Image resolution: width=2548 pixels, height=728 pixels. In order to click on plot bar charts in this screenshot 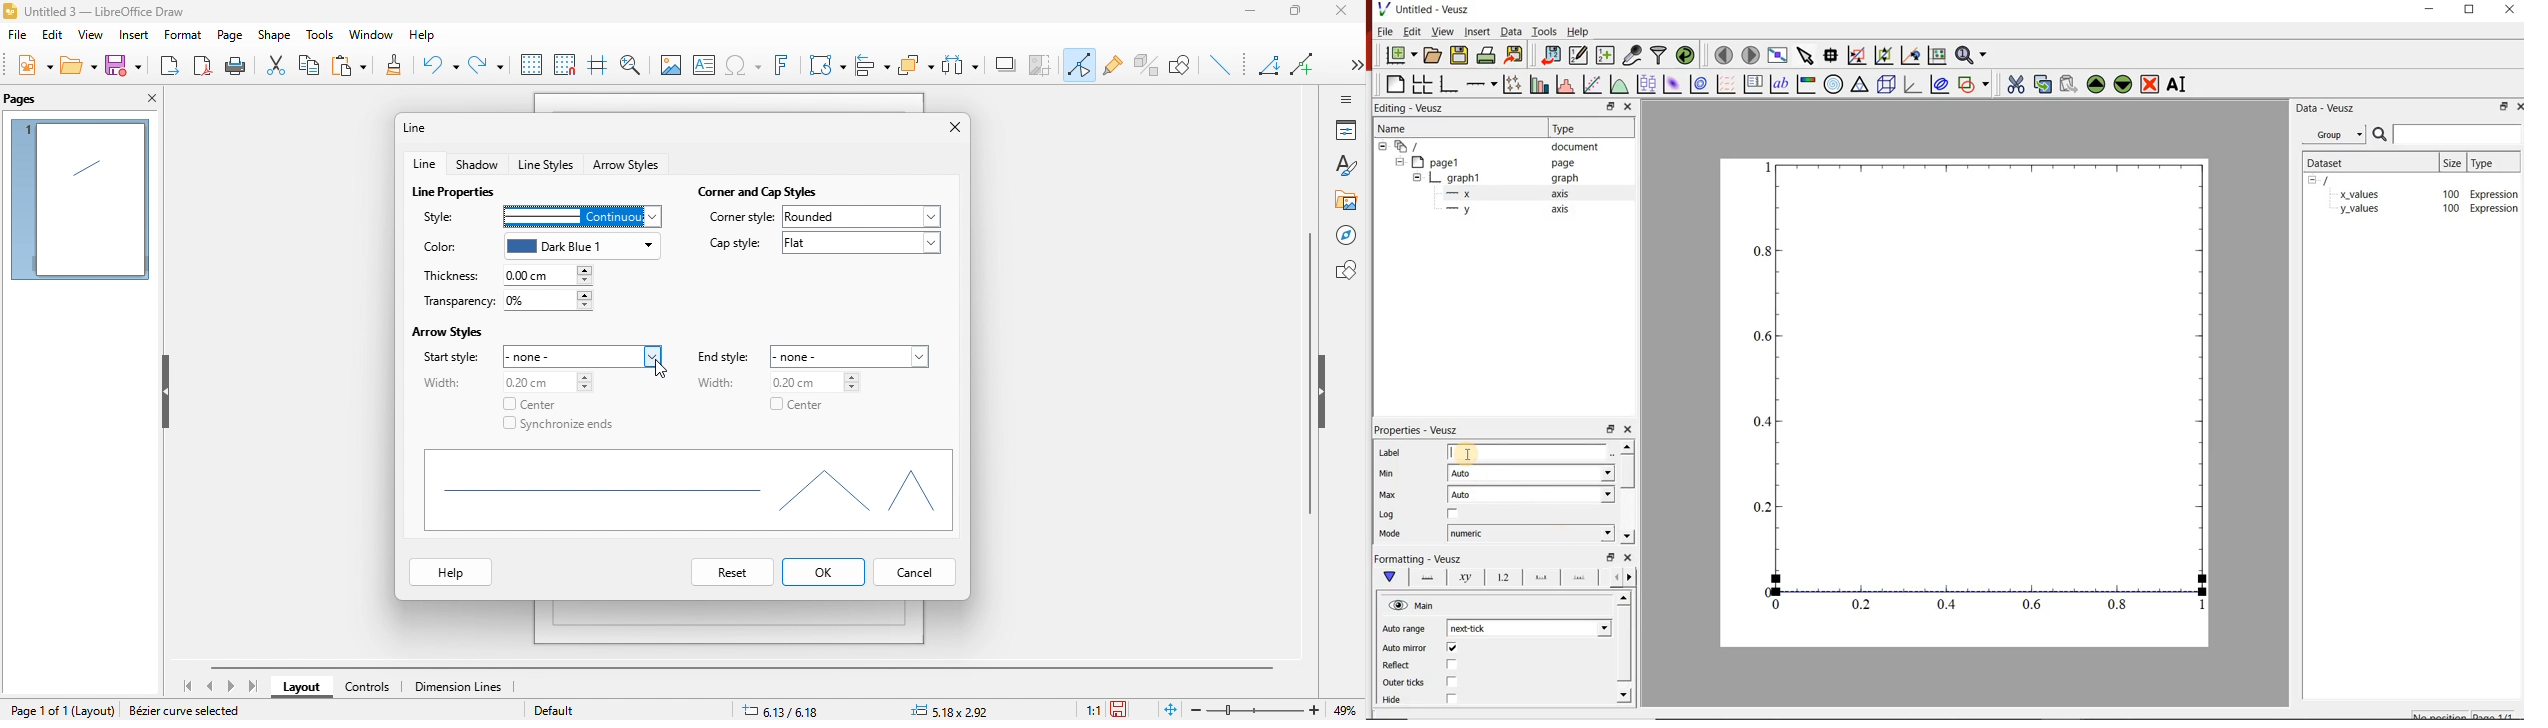, I will do `click(1539, 84)`.